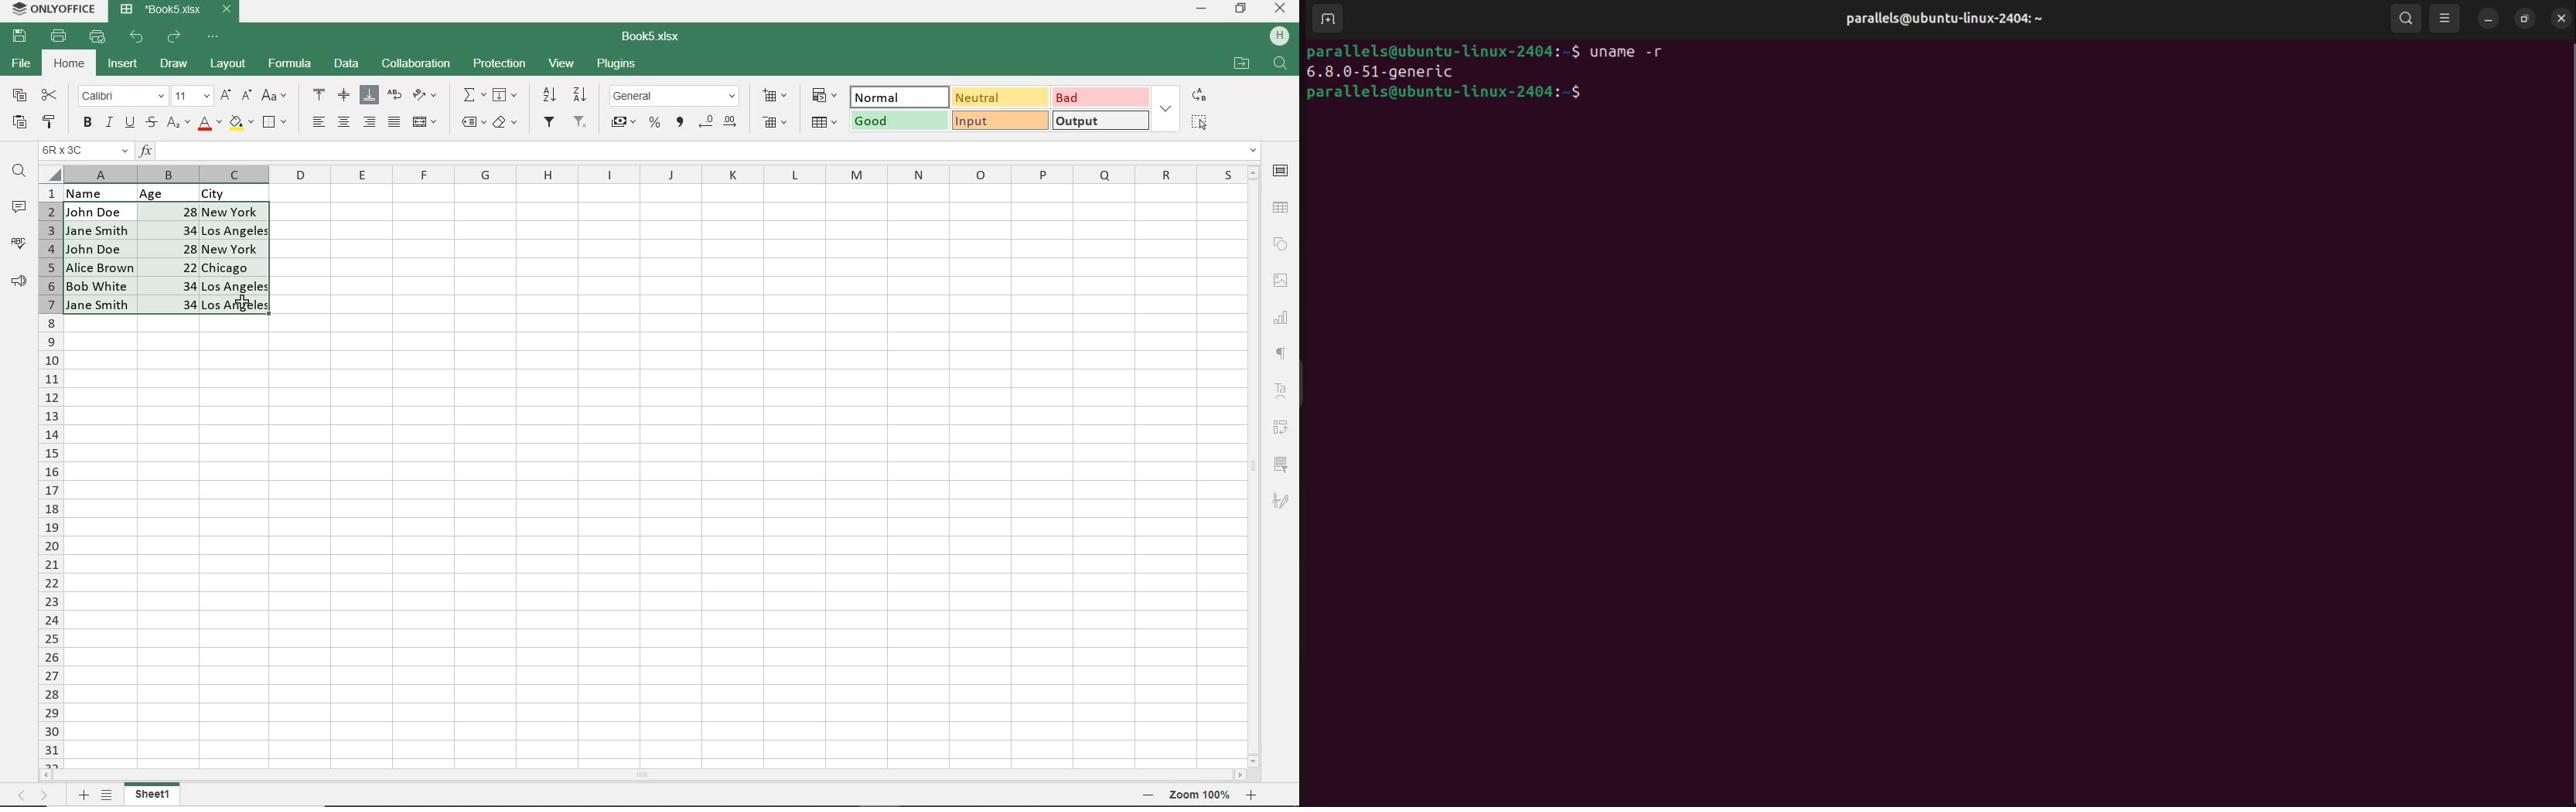 This screenshot has height=812, width=2576. Describe the element at coordinates (892, 97) in the screenshot. I see `NORMAL` at that location.